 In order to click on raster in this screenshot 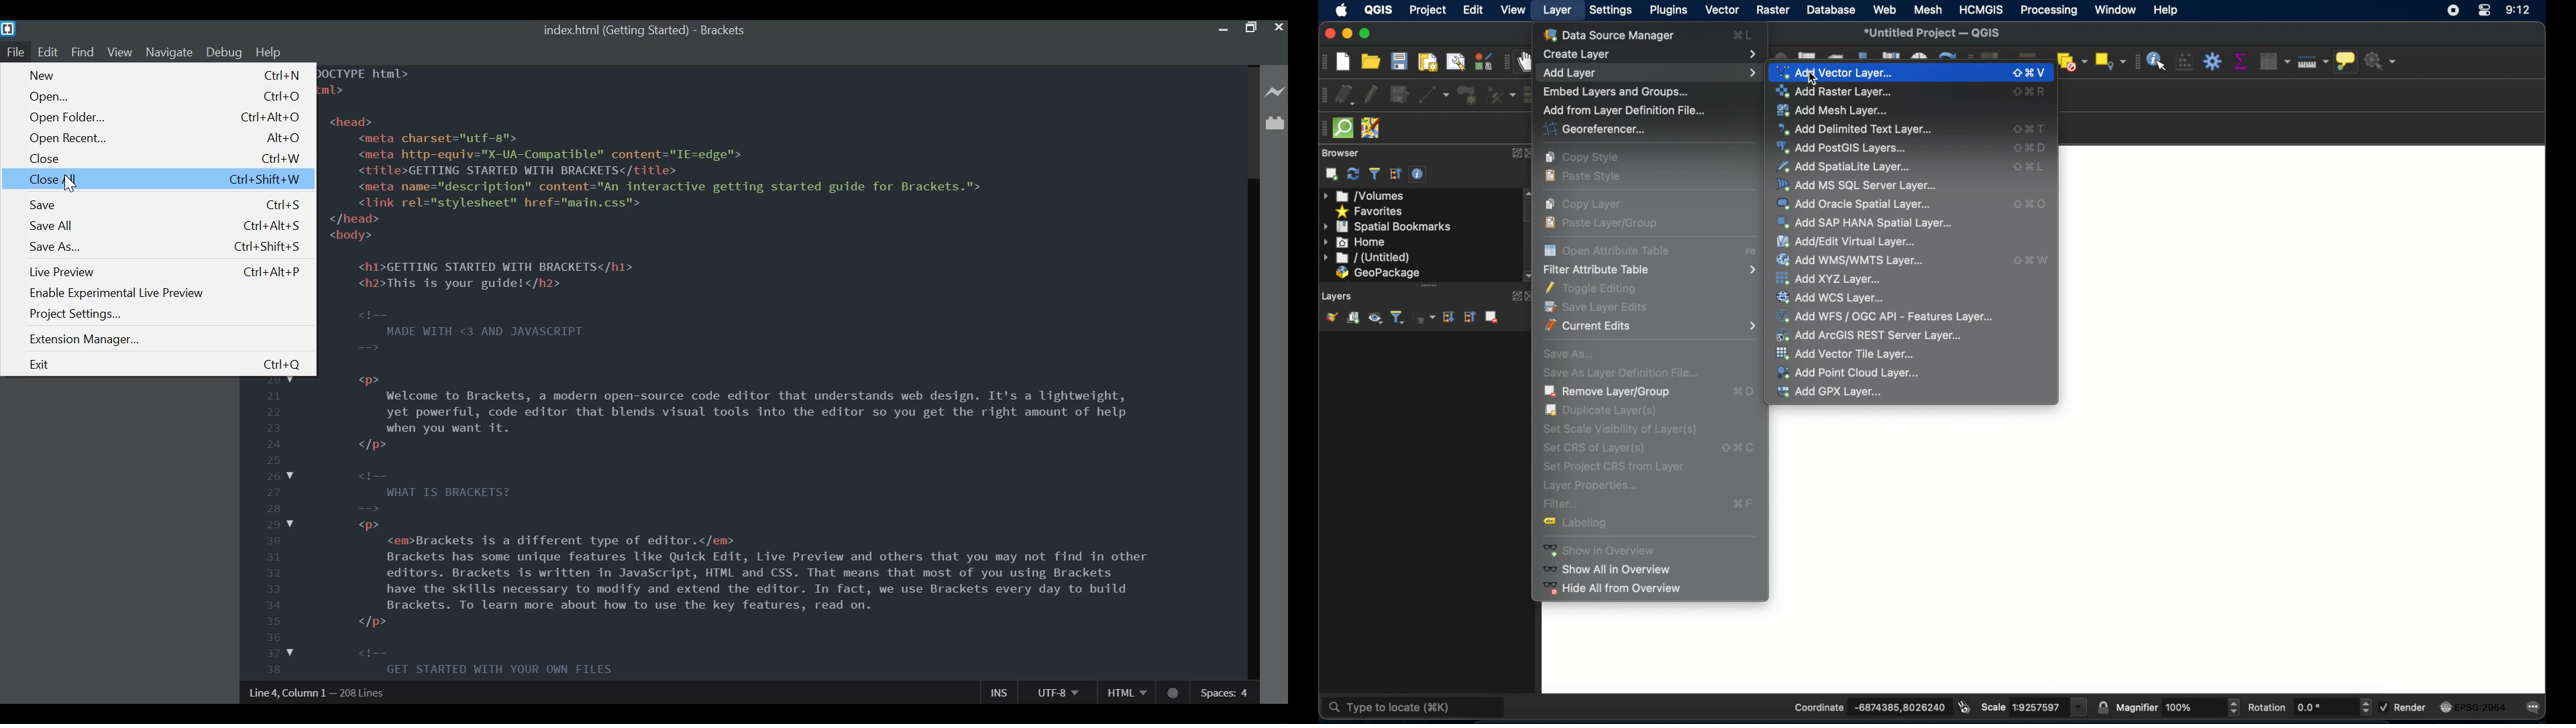, I will do `click(1770, 11)`.